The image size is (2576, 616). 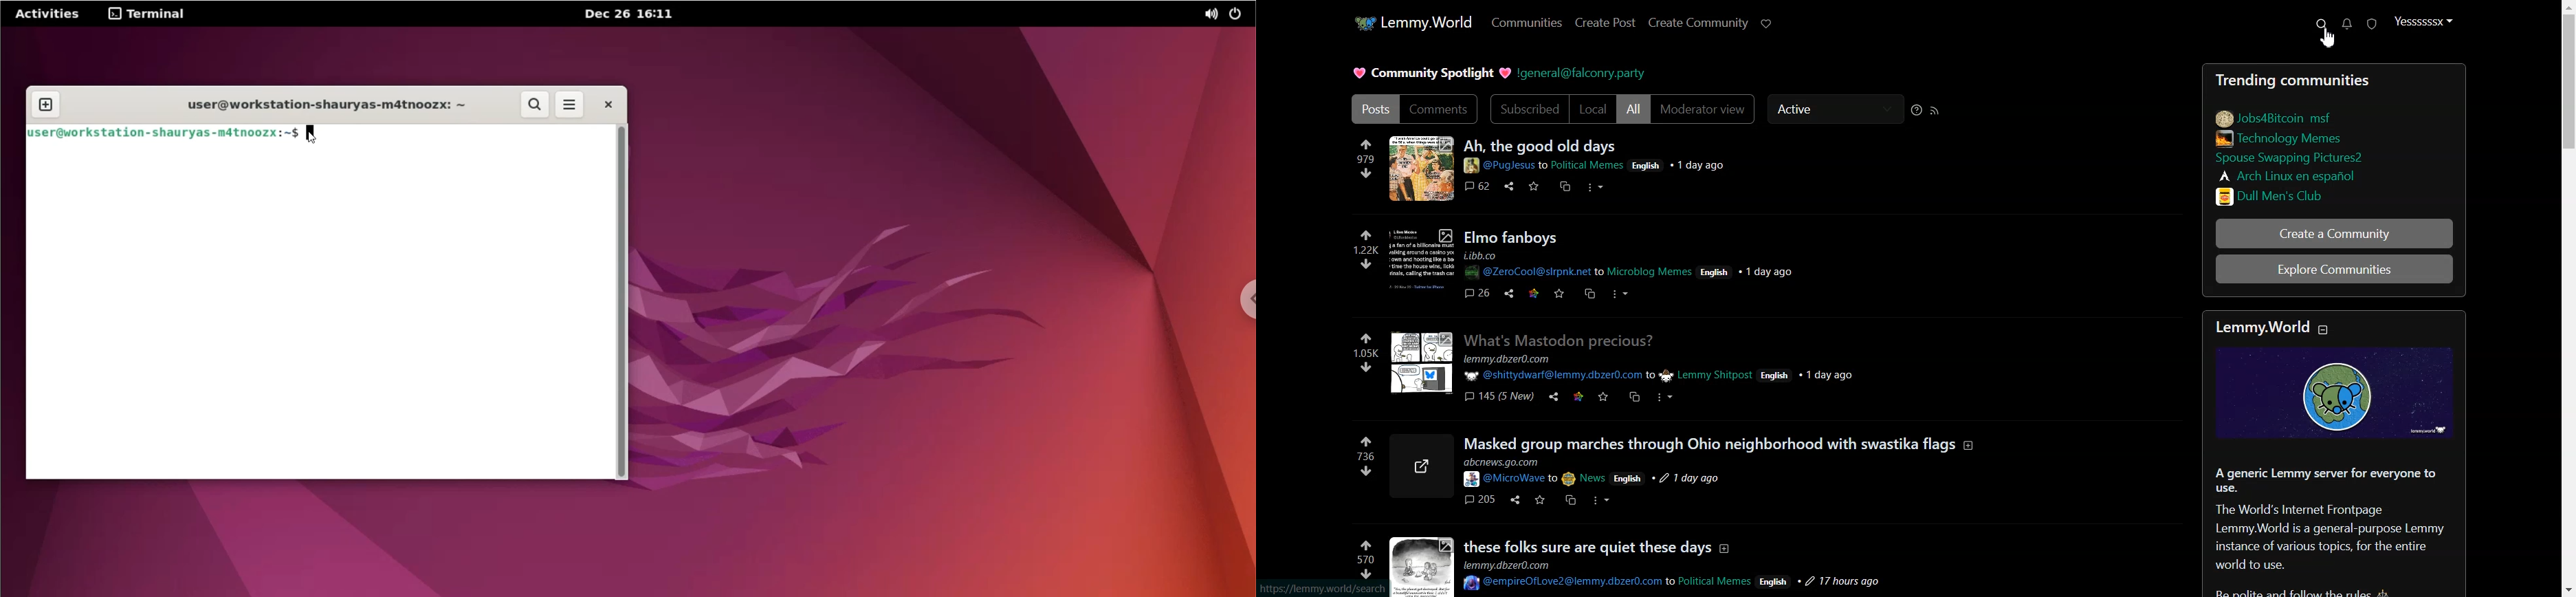 I want to click on share, so click(x=1509, y=187).